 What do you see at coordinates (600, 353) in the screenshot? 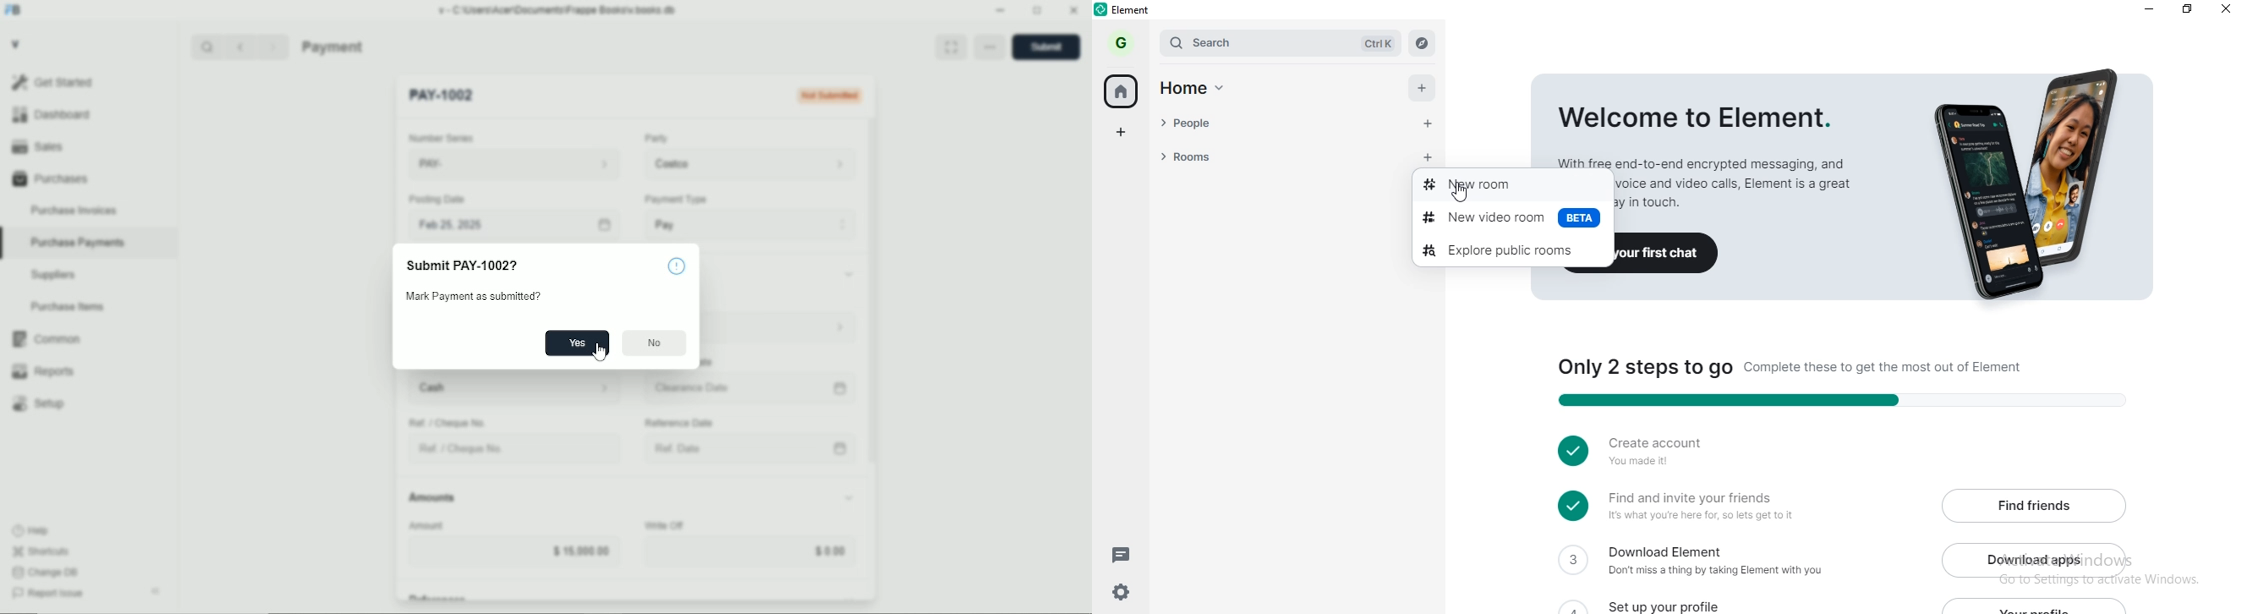
I see `cursor` at bounding box center [600, 353].